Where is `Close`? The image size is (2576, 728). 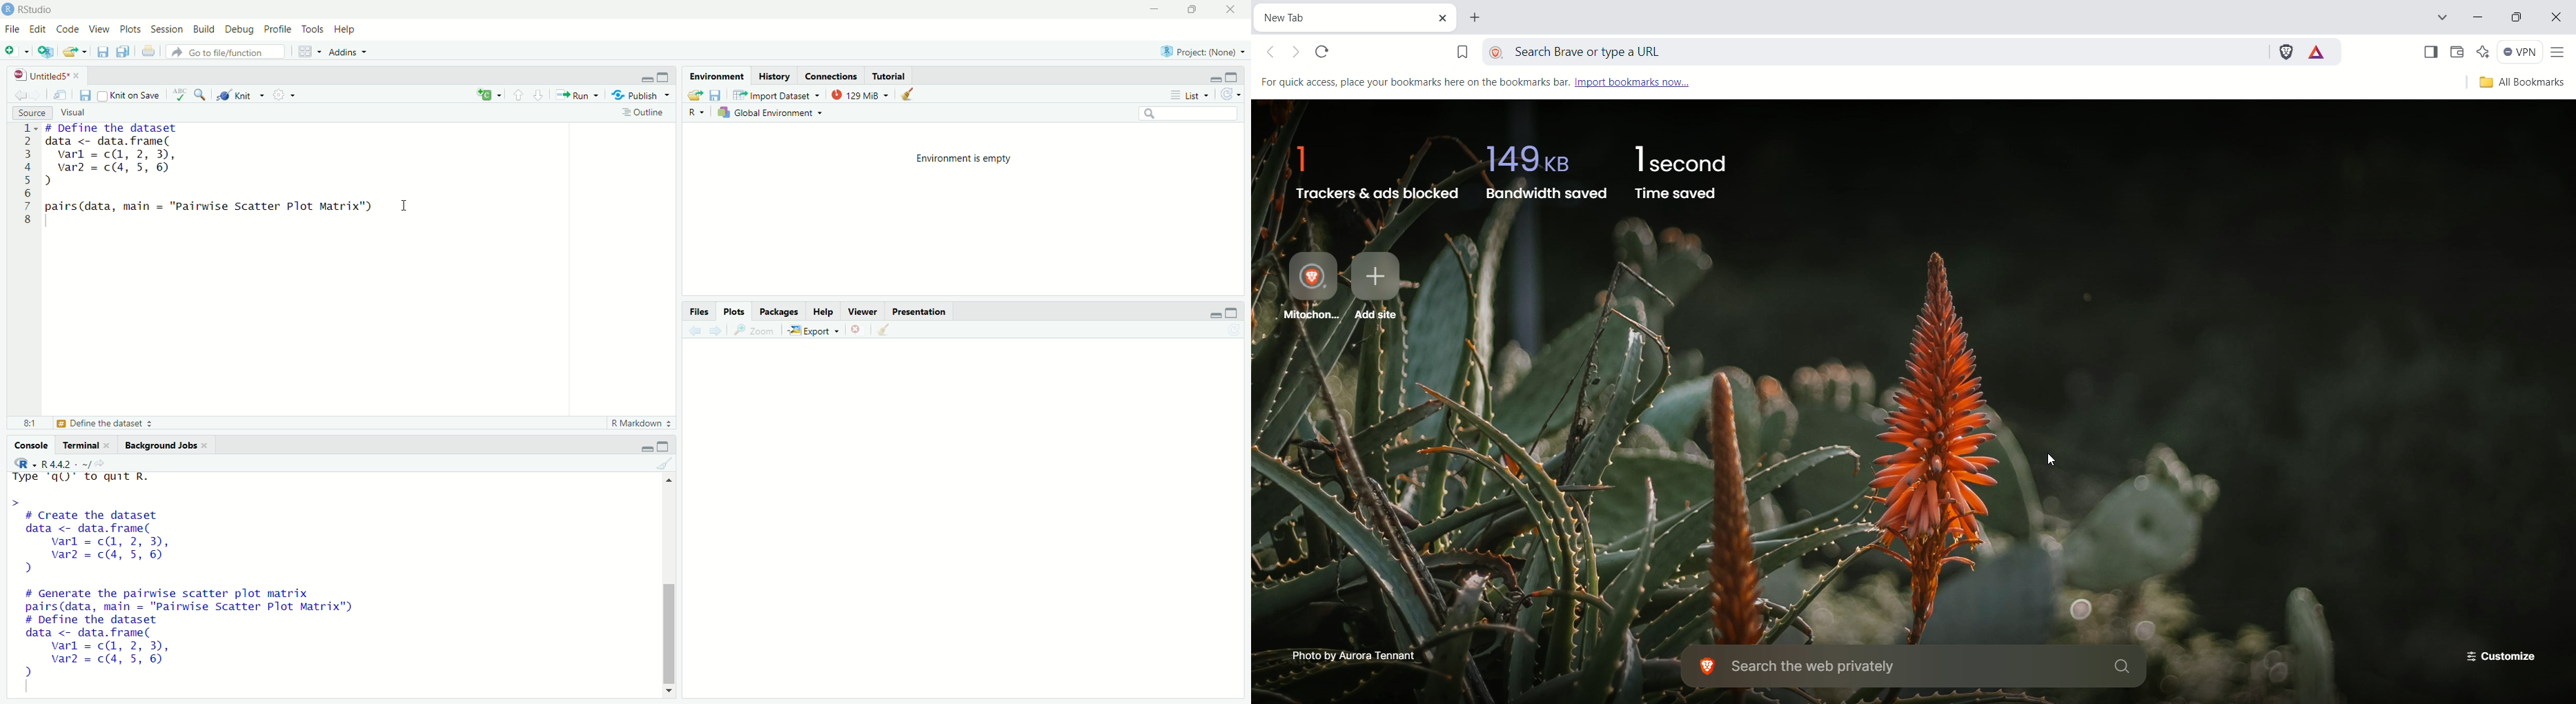 Close is located at coordinates (854, 330).